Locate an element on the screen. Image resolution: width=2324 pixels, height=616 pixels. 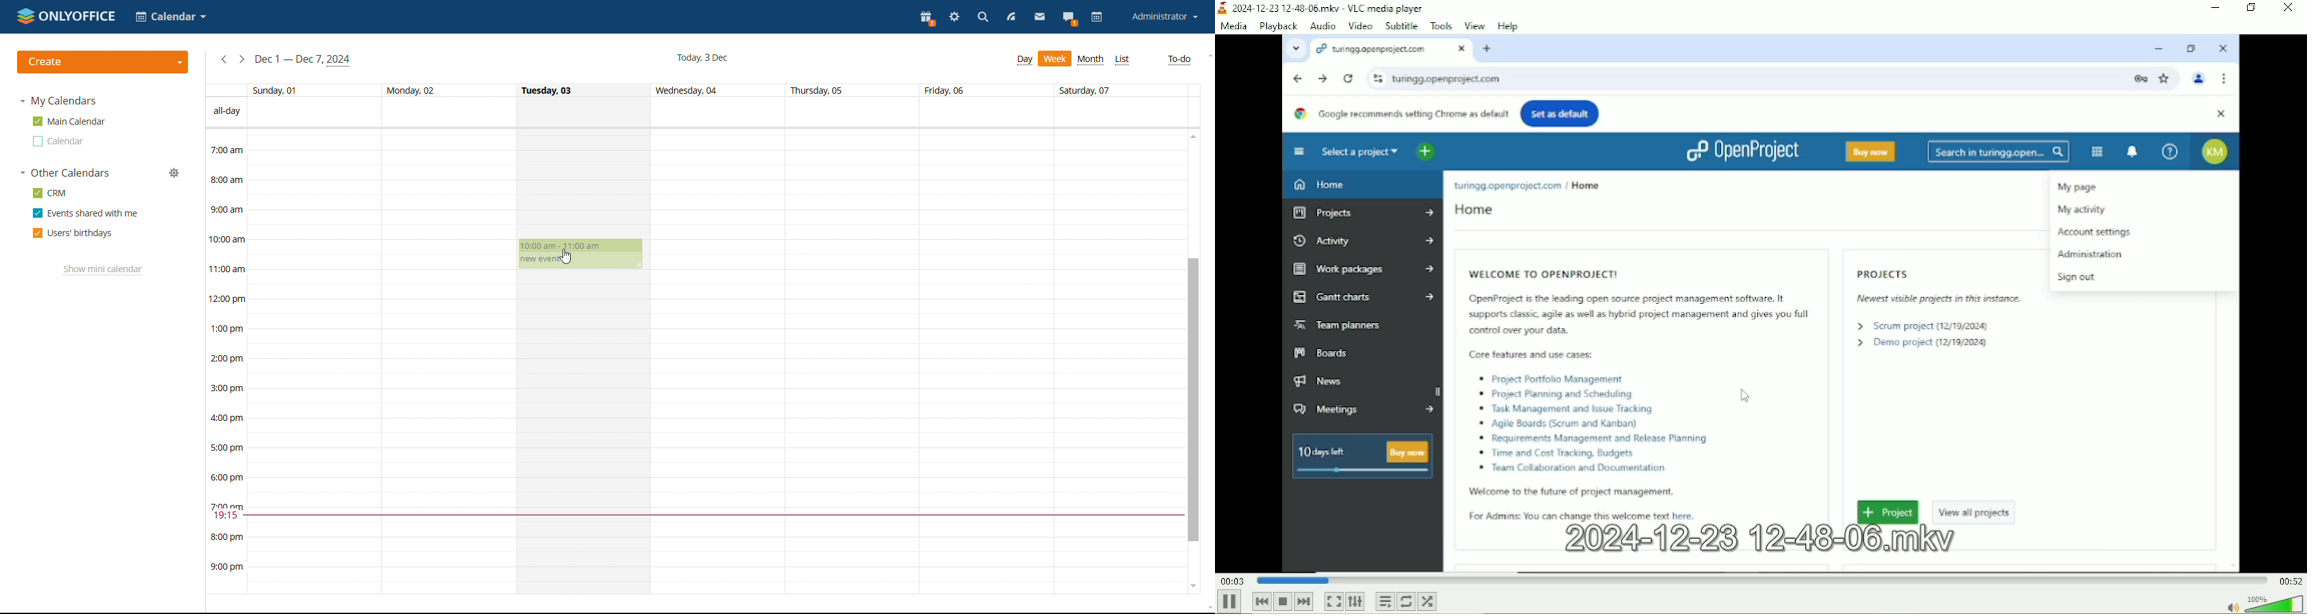
create is located at coordinates (103, 62).